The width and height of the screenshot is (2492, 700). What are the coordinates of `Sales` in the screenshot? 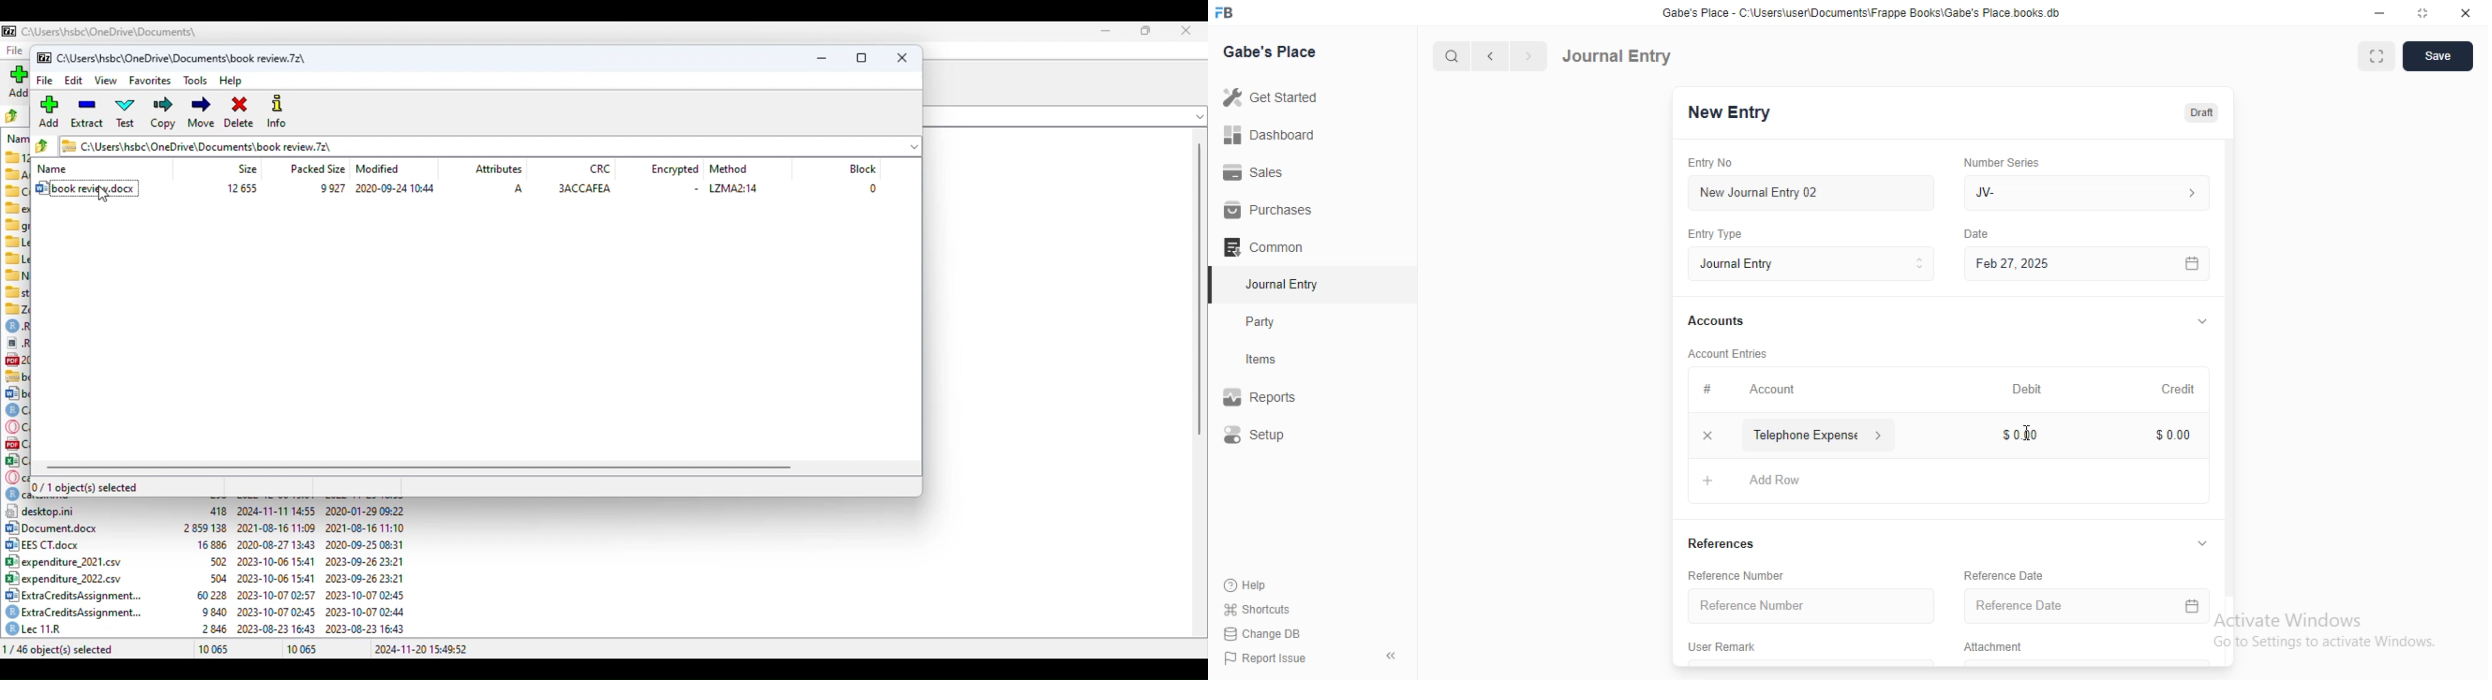 It's located at (1257, 174).